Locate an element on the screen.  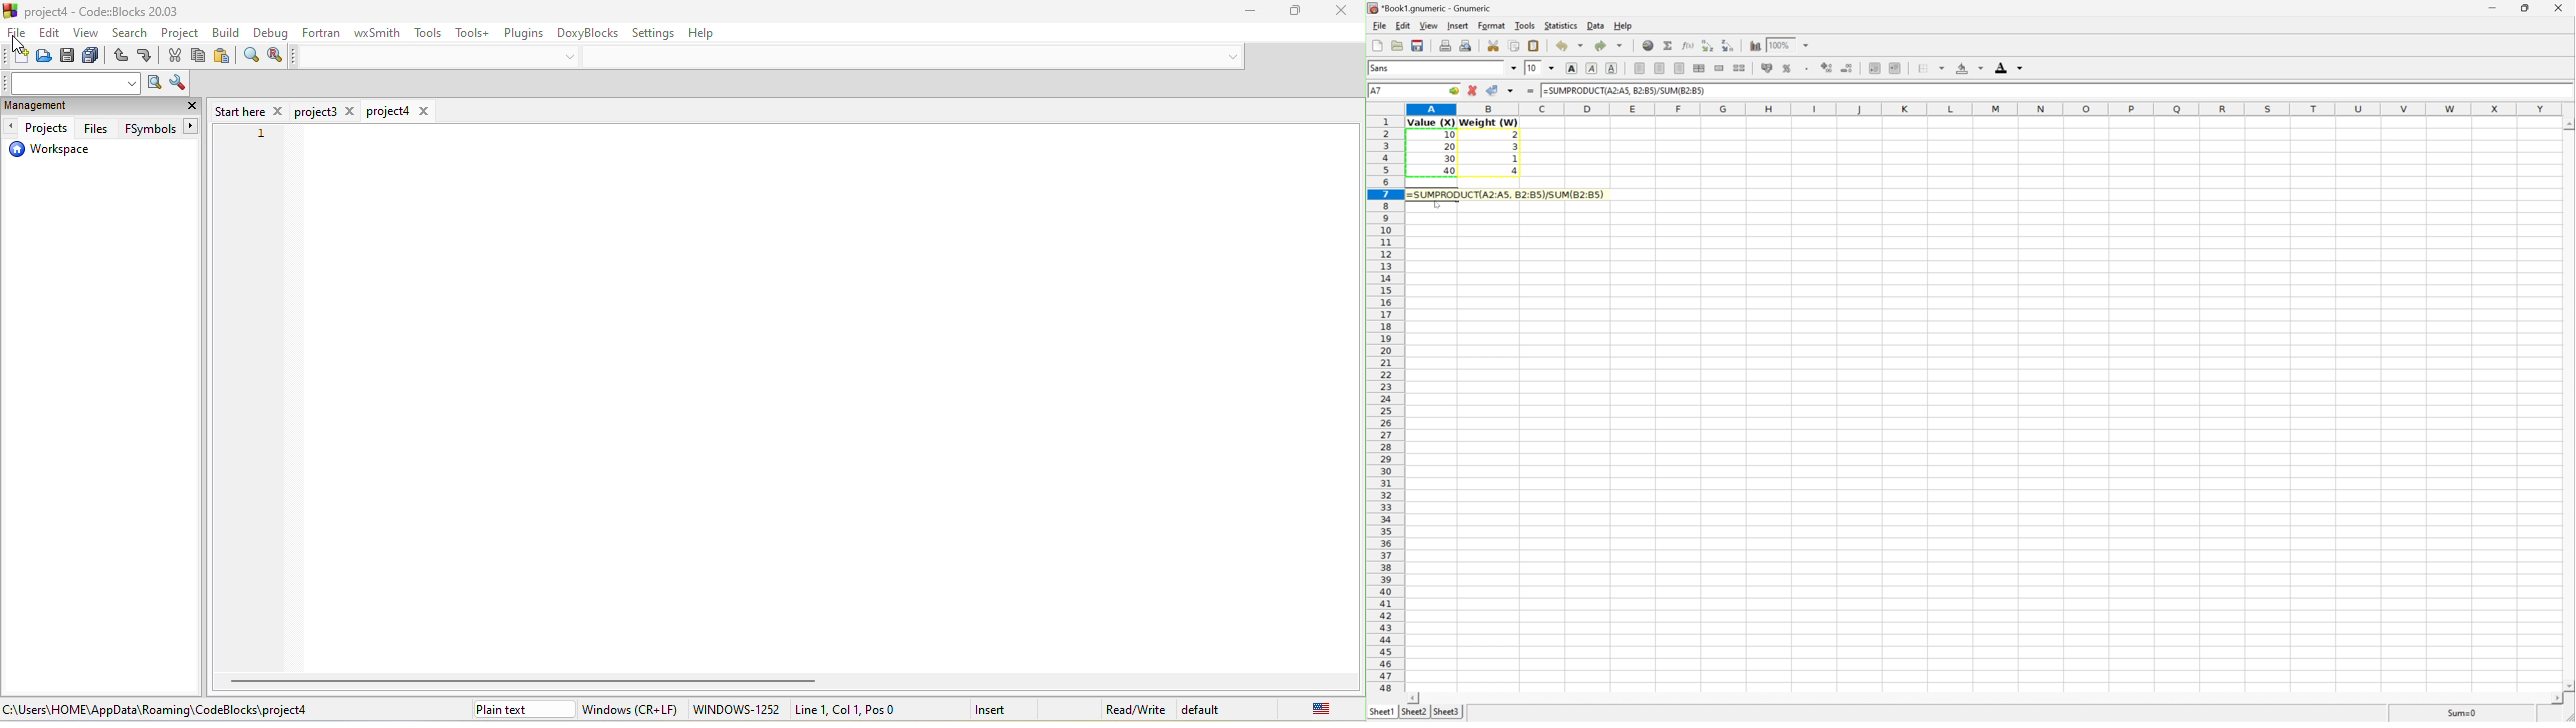
Tools is located at coordinates (1527, 25).